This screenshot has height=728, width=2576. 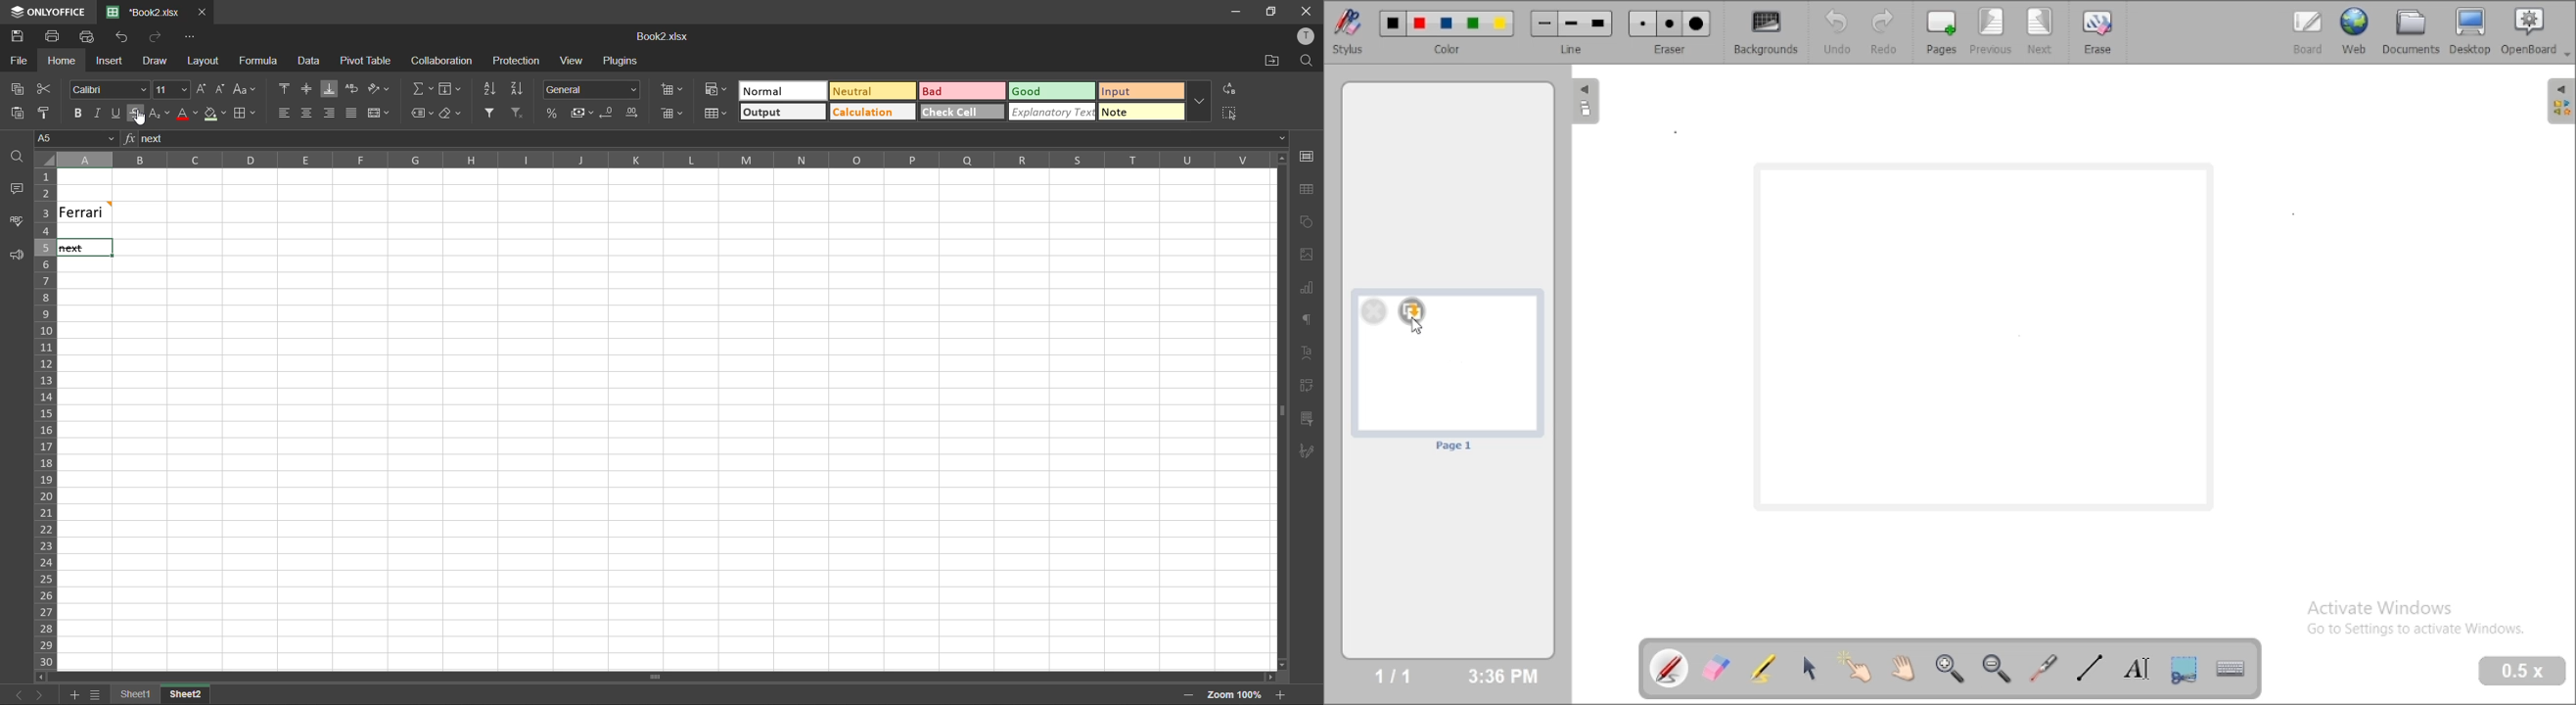 What do you see at coordinates (1311, 321) in the screenshot?
I see `paragraph` at bounding box center [1311, 321].